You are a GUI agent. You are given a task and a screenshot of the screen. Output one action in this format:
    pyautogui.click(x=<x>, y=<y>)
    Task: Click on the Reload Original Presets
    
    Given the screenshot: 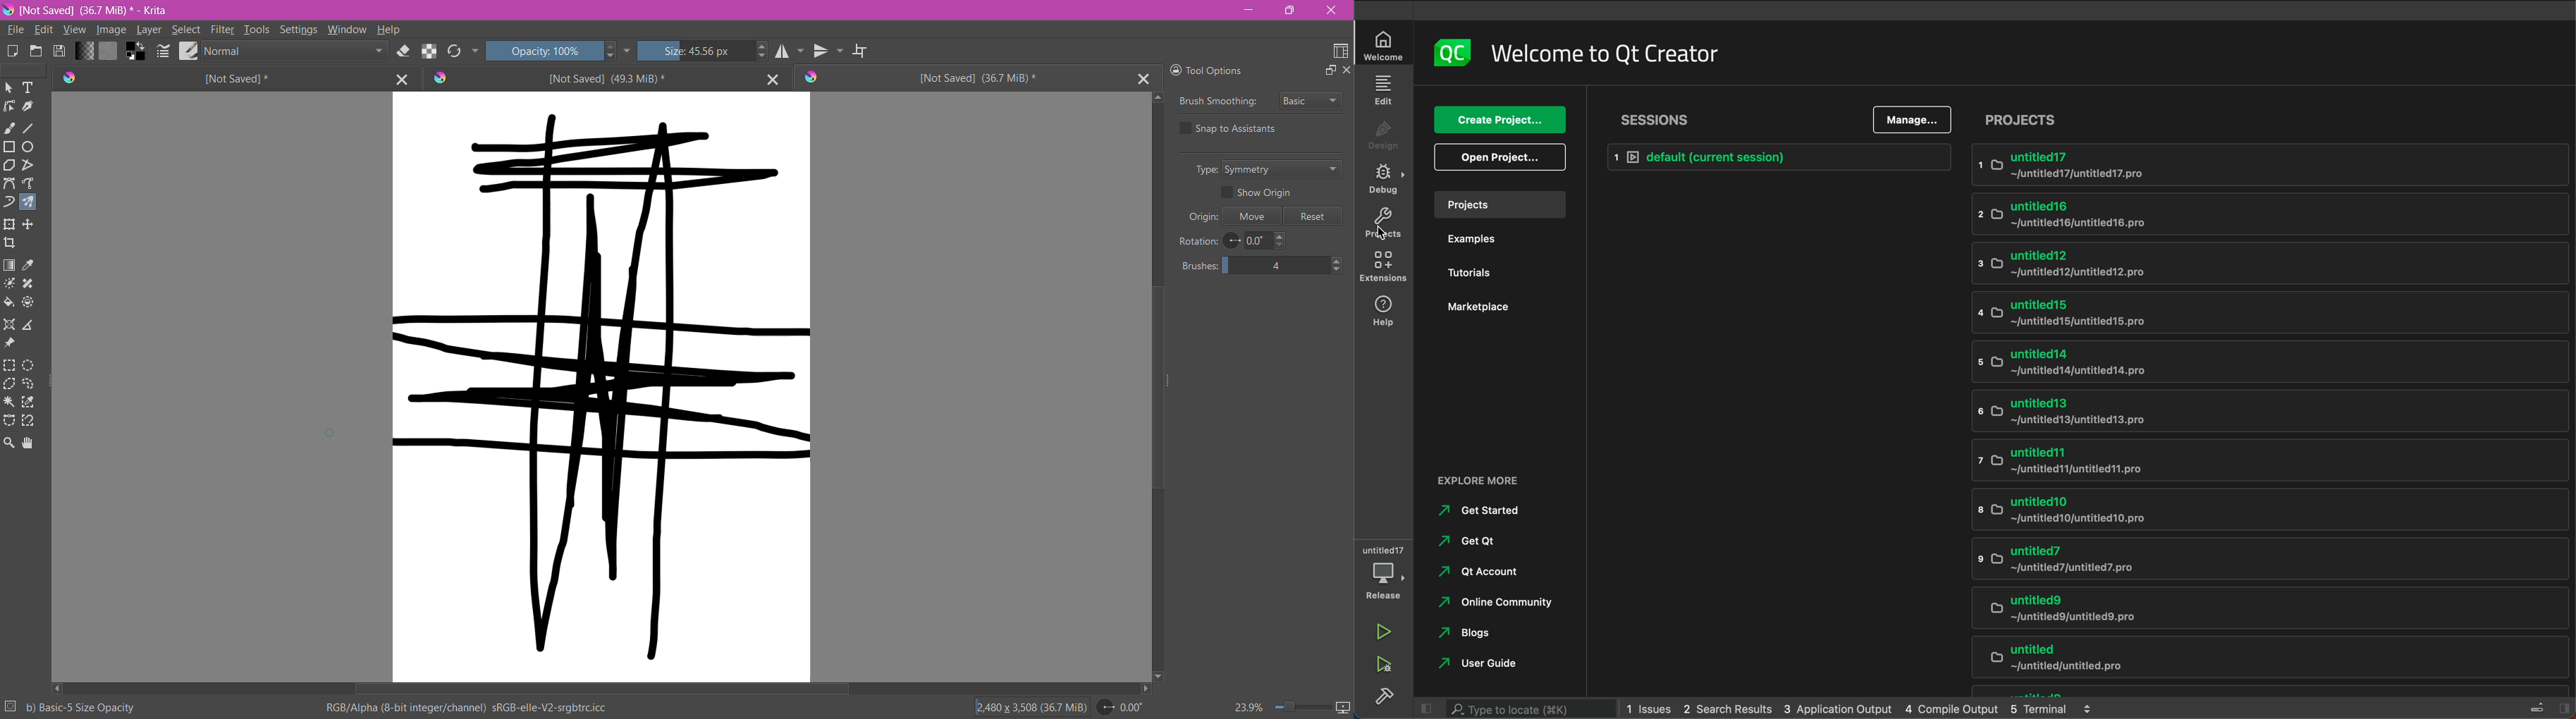 What is the action you would take?
    pyautogui.click(x=453, y=51)
    